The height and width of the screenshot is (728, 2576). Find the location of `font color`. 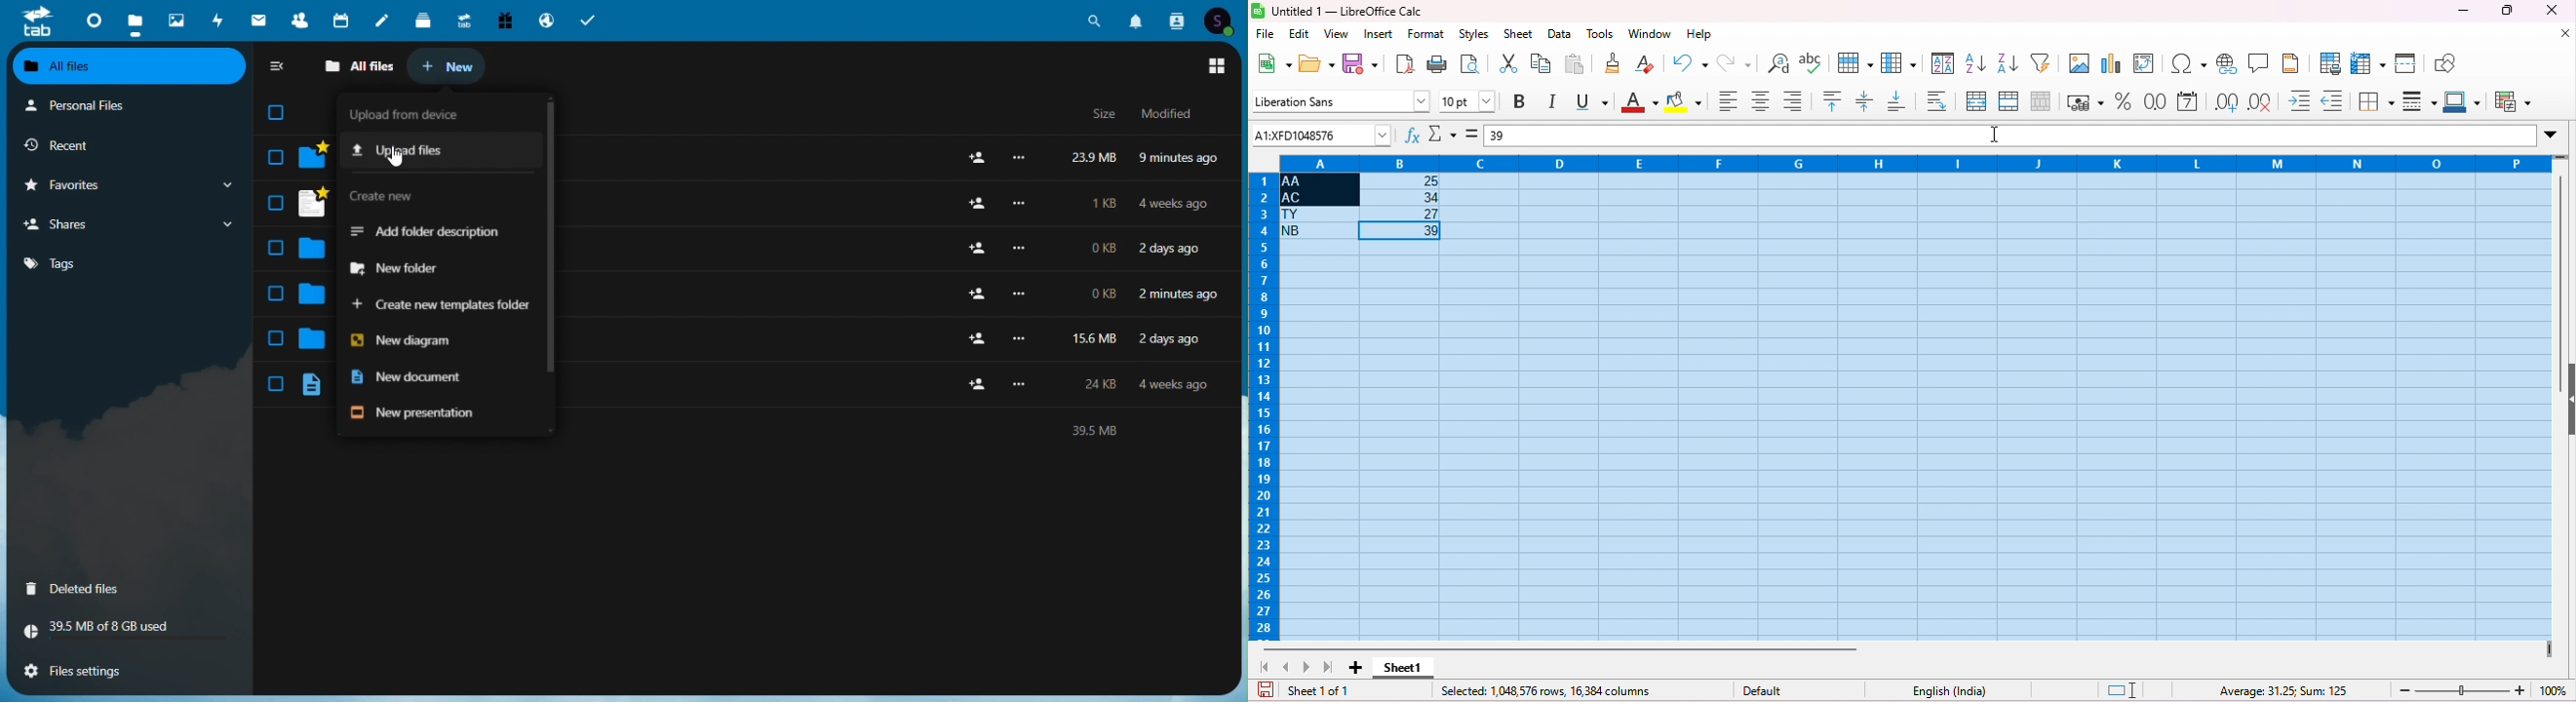

font color is located at coordinates (1637, 103).